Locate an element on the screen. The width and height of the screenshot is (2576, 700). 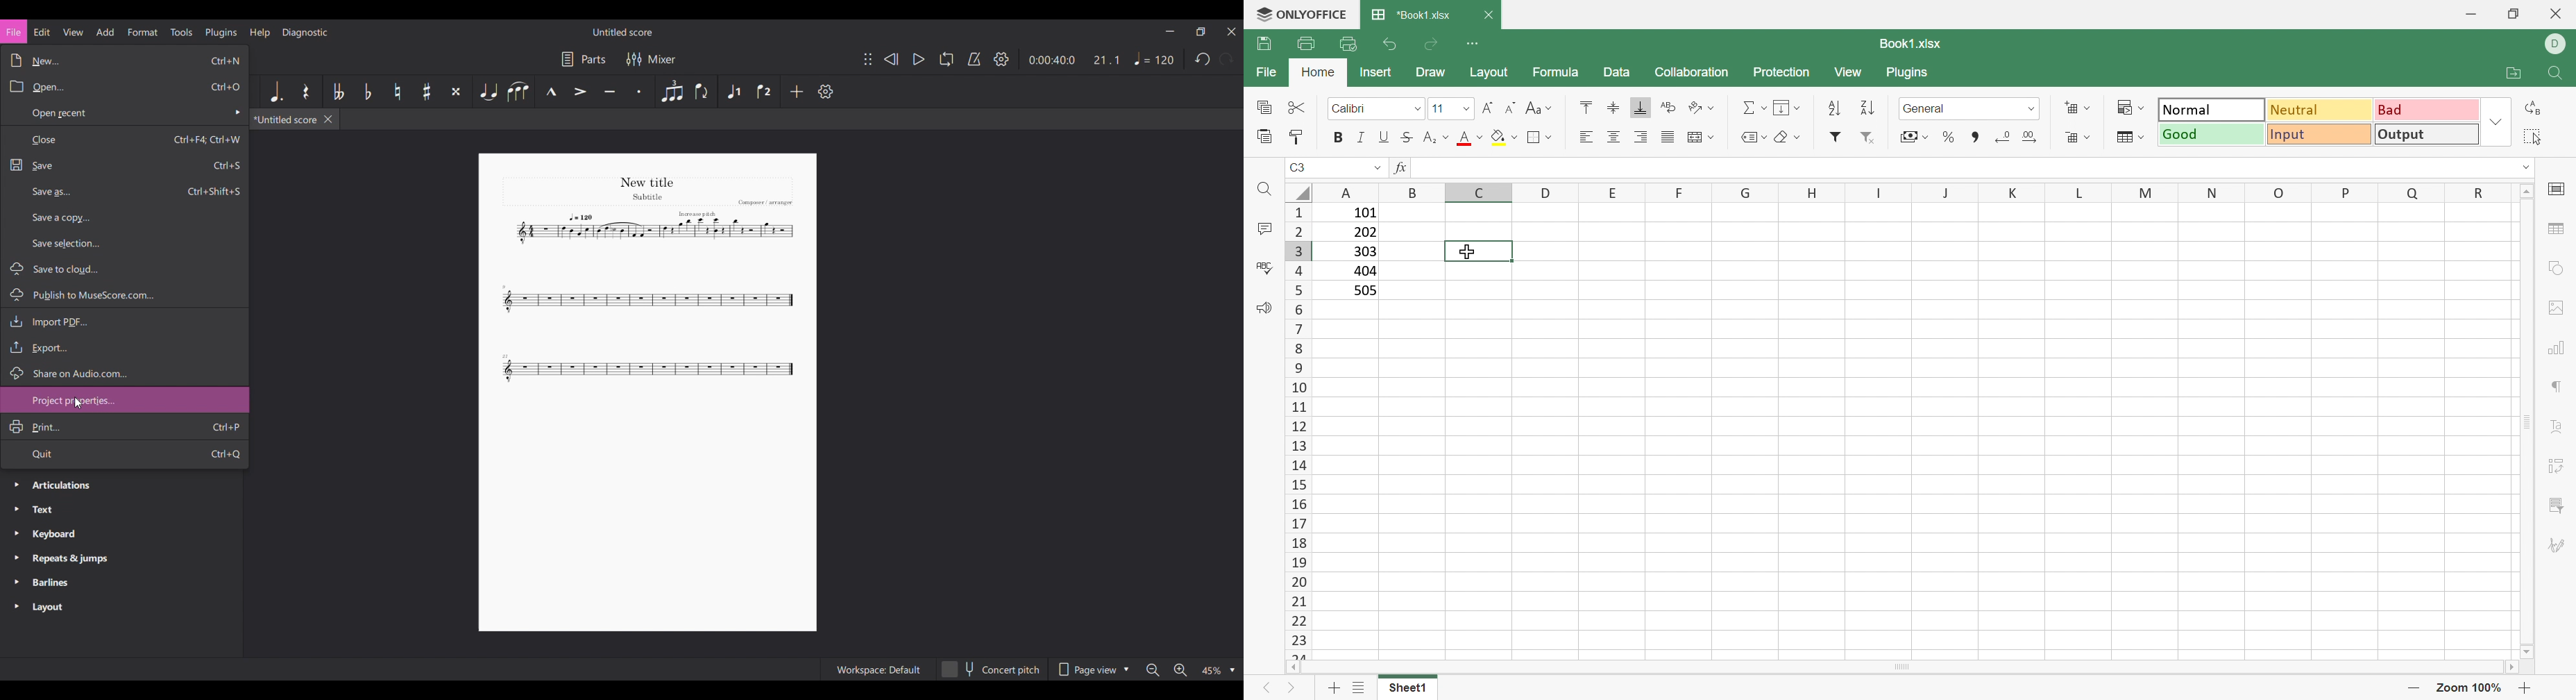
Fill is located at coordinates (1503, 138).